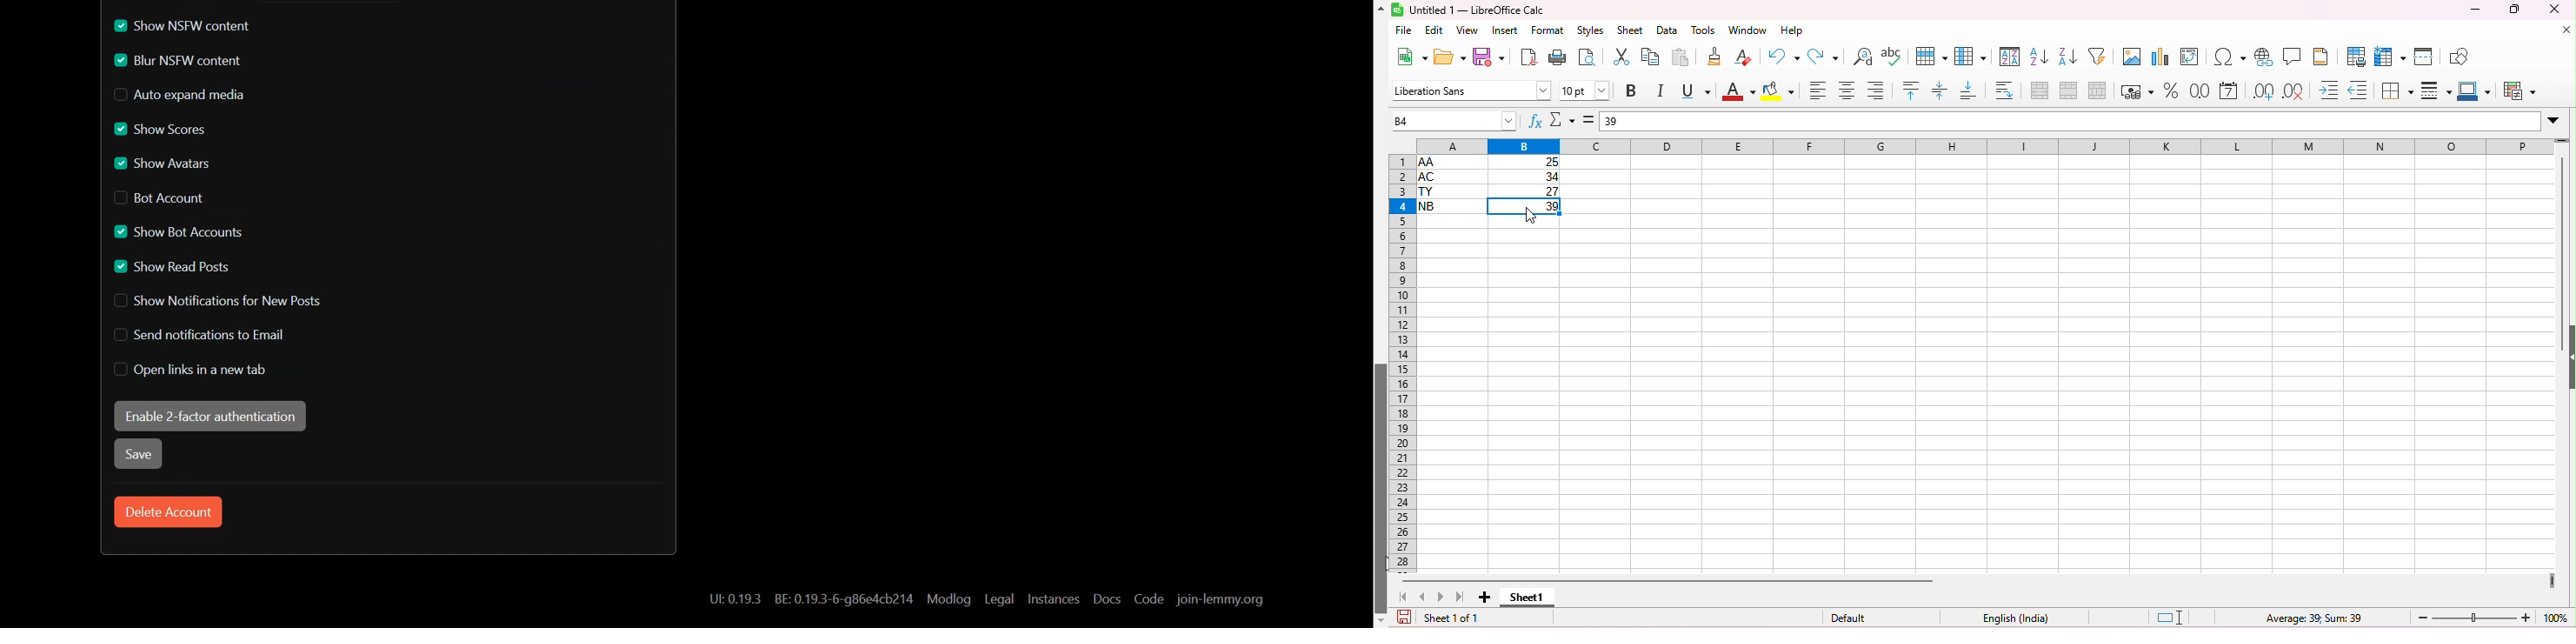 Image resolution: width=2576 pixels, height=644 pixels. Describe the element at coordinates (2330, 90) in the screenshot. I see `increase indent` at that location.